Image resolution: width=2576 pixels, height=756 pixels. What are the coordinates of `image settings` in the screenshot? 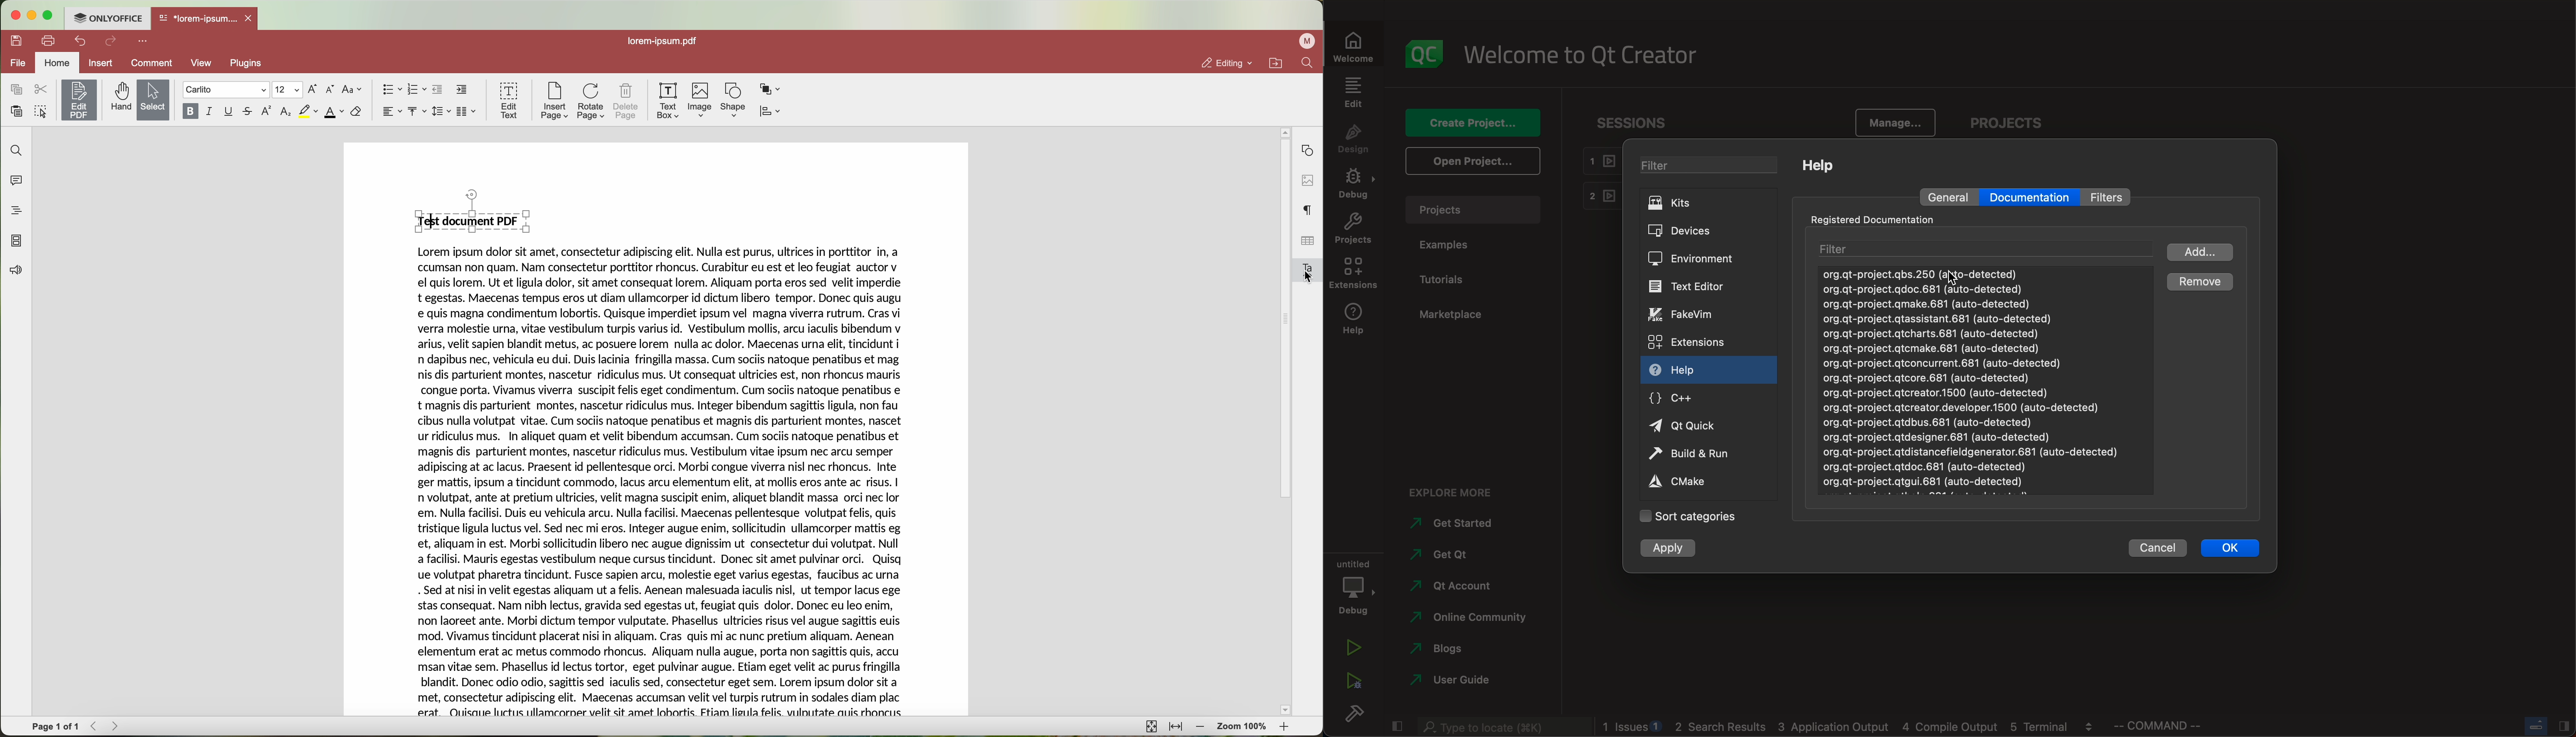 It's located at (1307, 180).